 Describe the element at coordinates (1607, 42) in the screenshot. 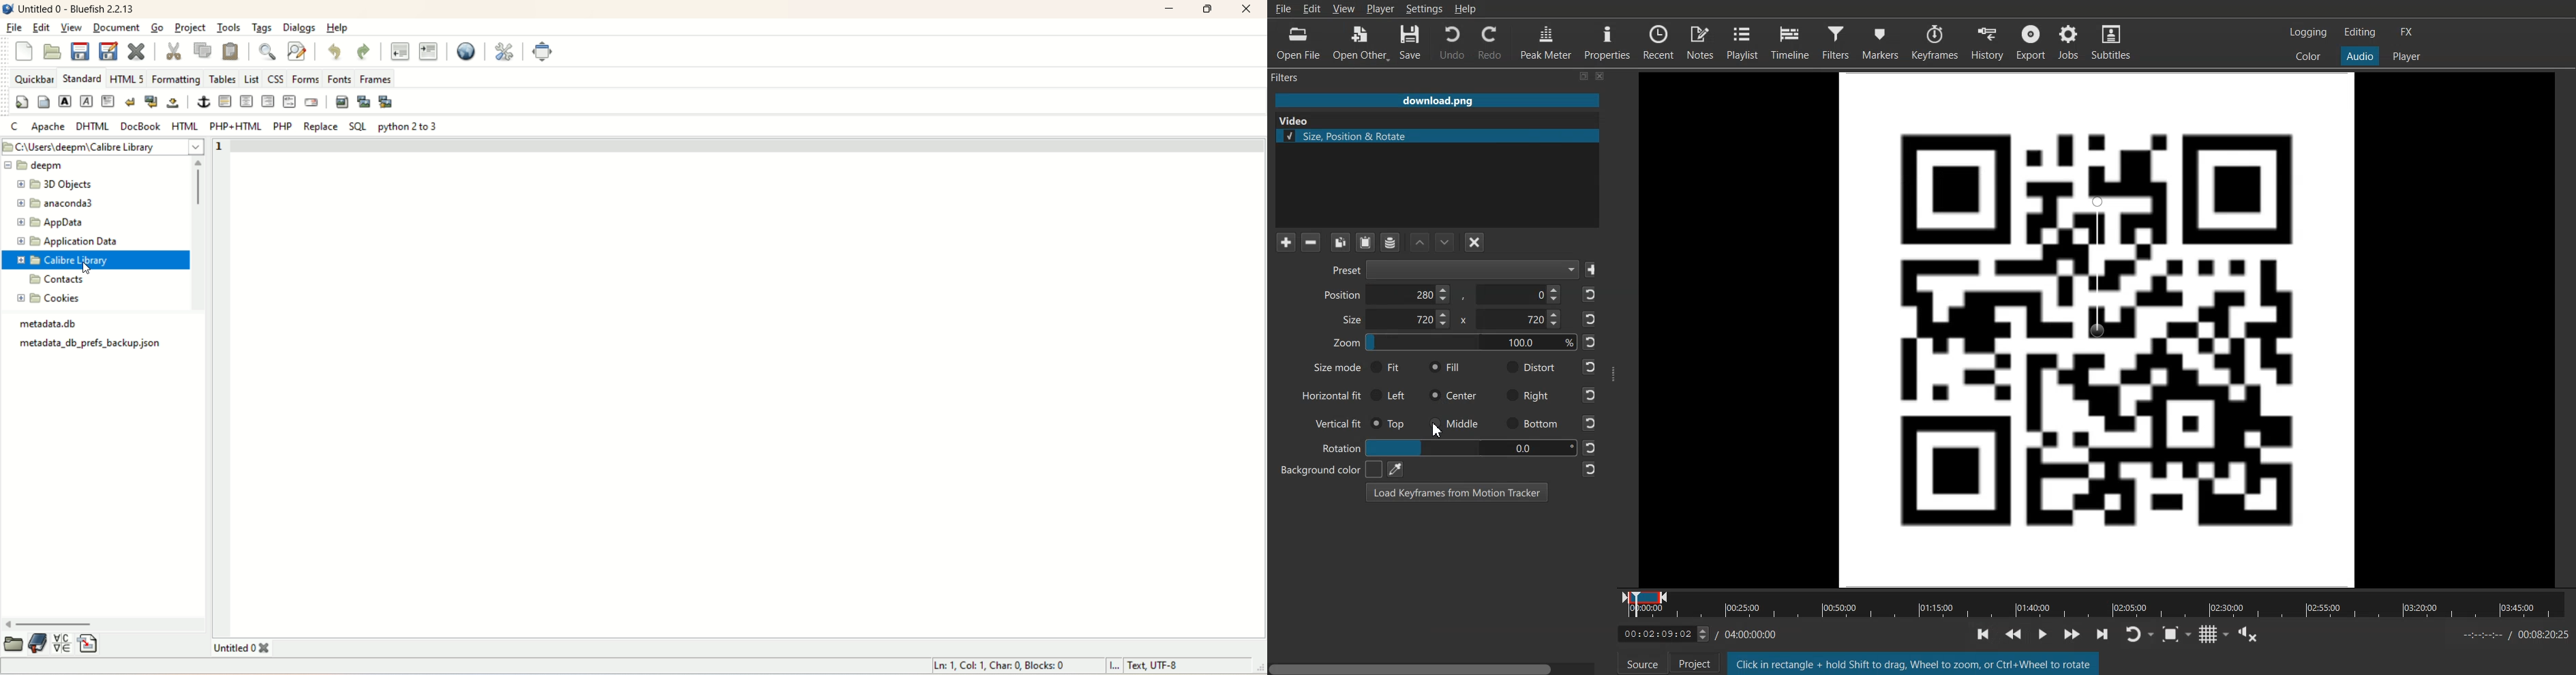

I see `Properties` at that location.